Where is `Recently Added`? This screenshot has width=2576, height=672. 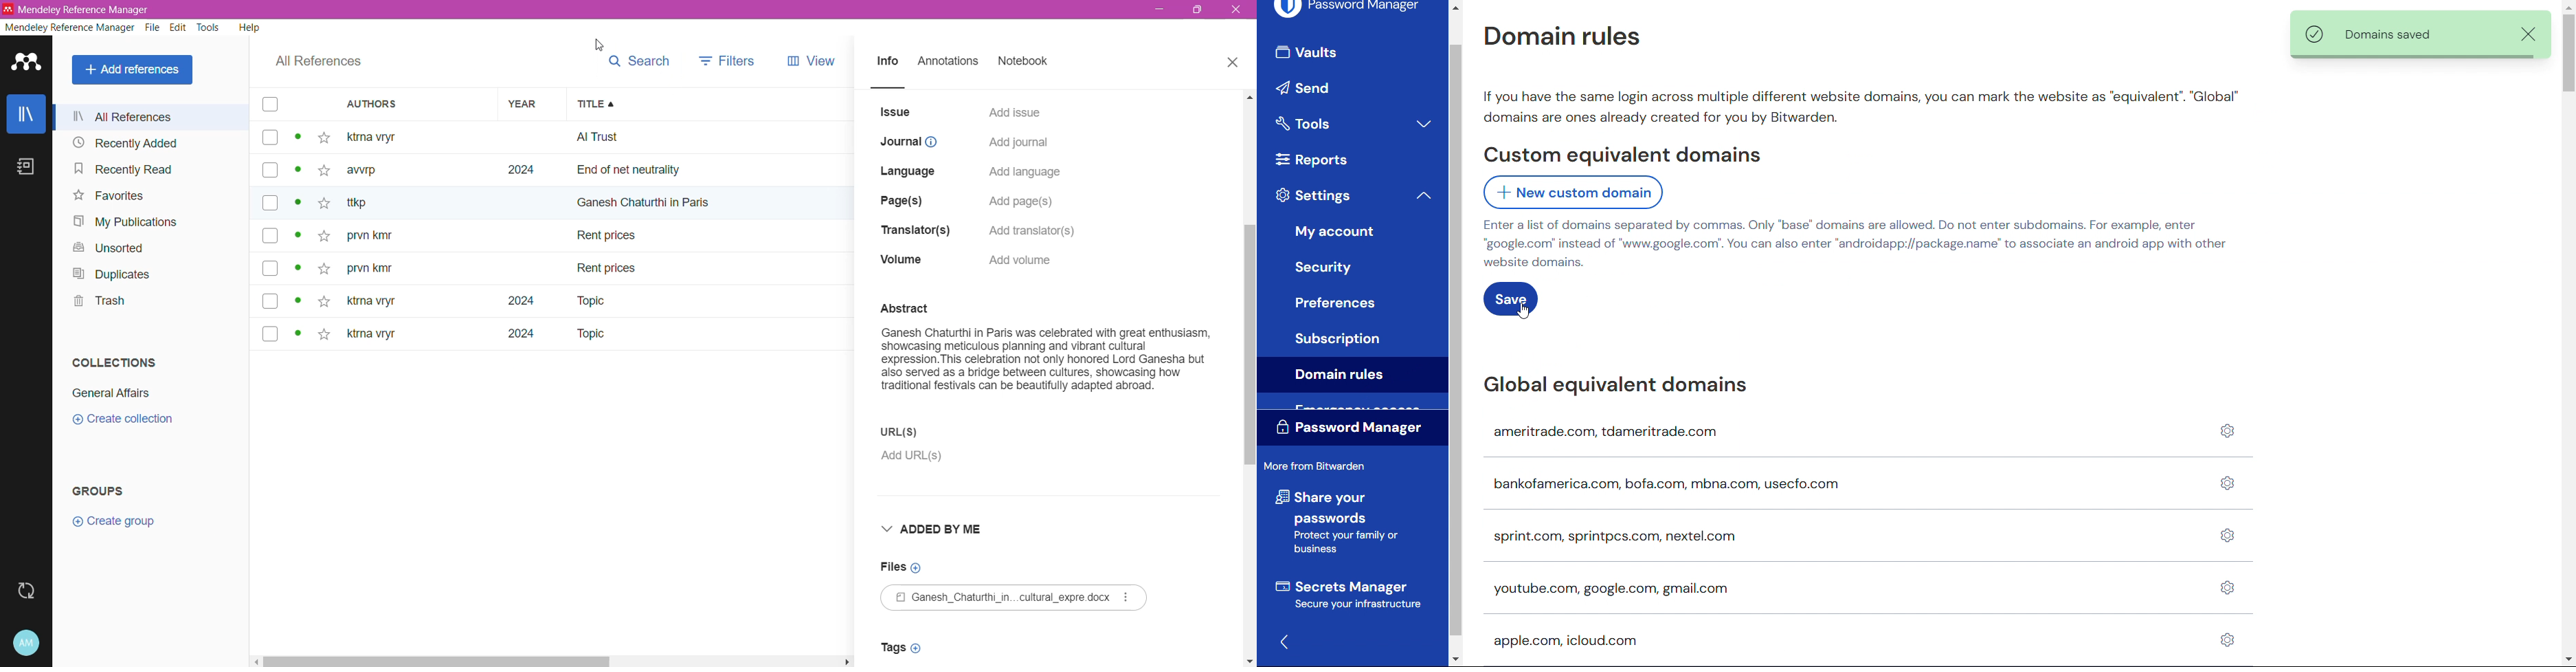 Recently Added is located at coordinates (126, 143).